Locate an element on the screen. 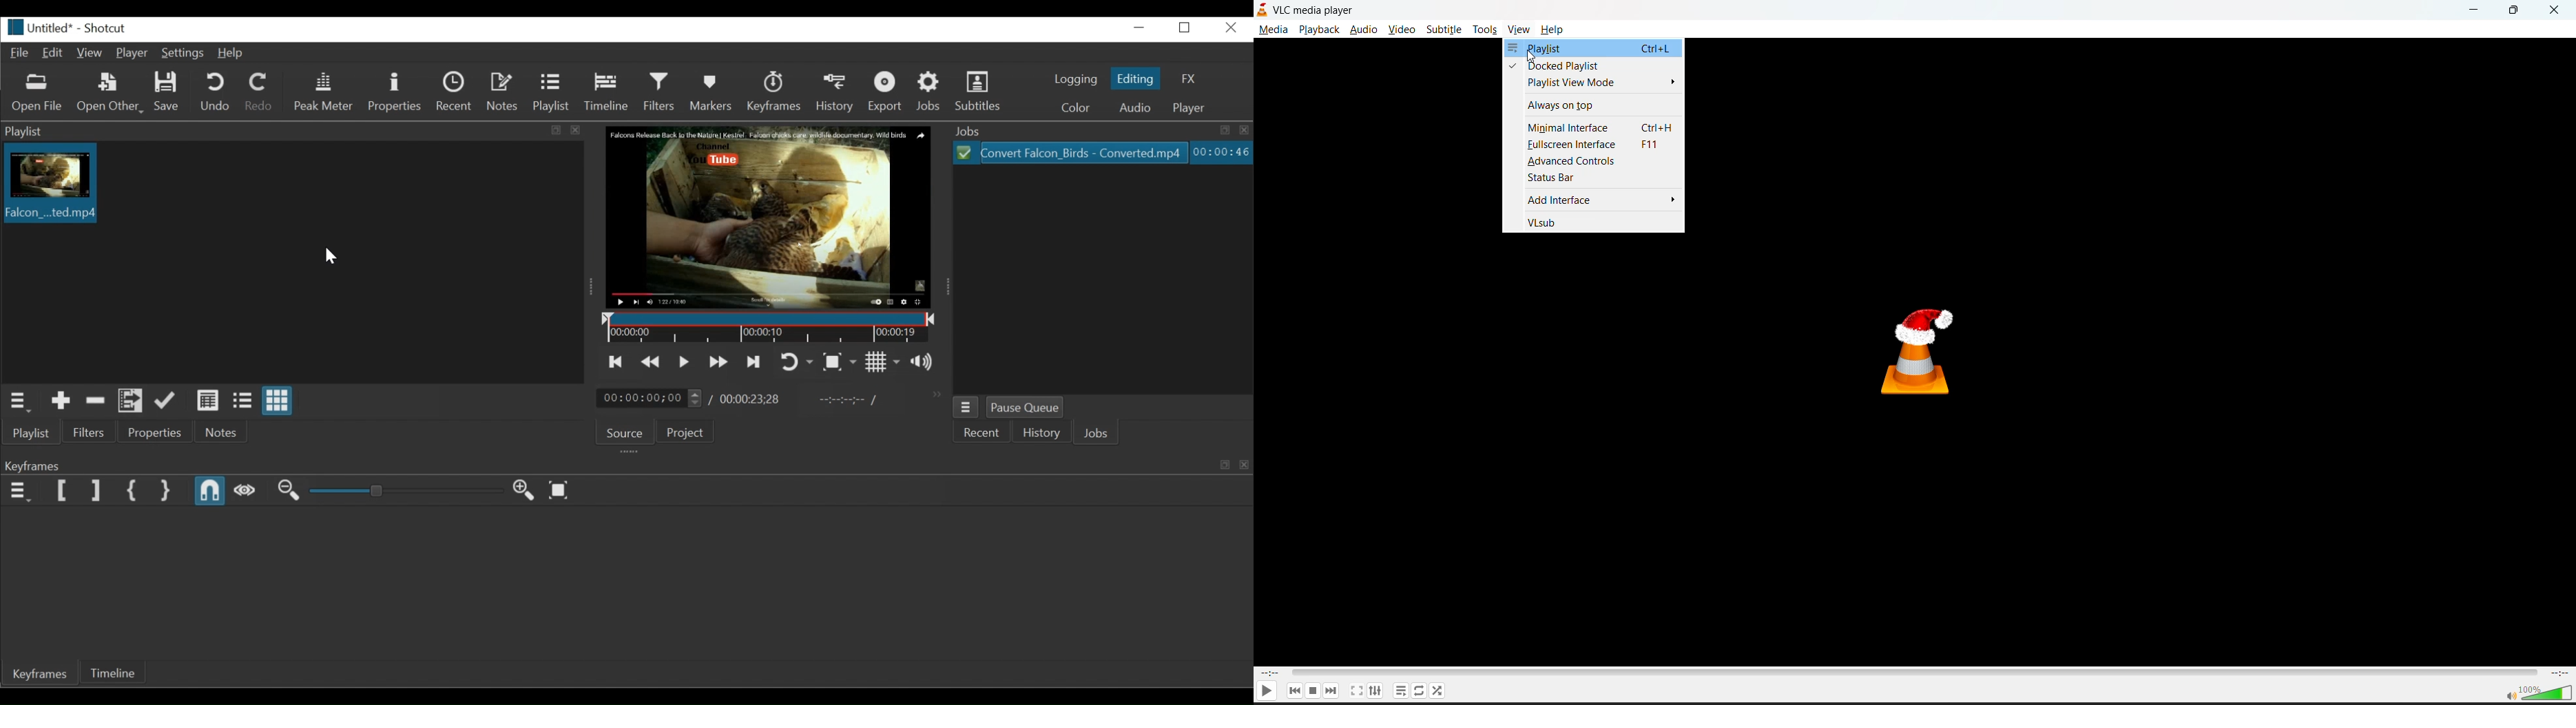 The image size is (2576, 728). total track time is located at coordinates (2560, 674).